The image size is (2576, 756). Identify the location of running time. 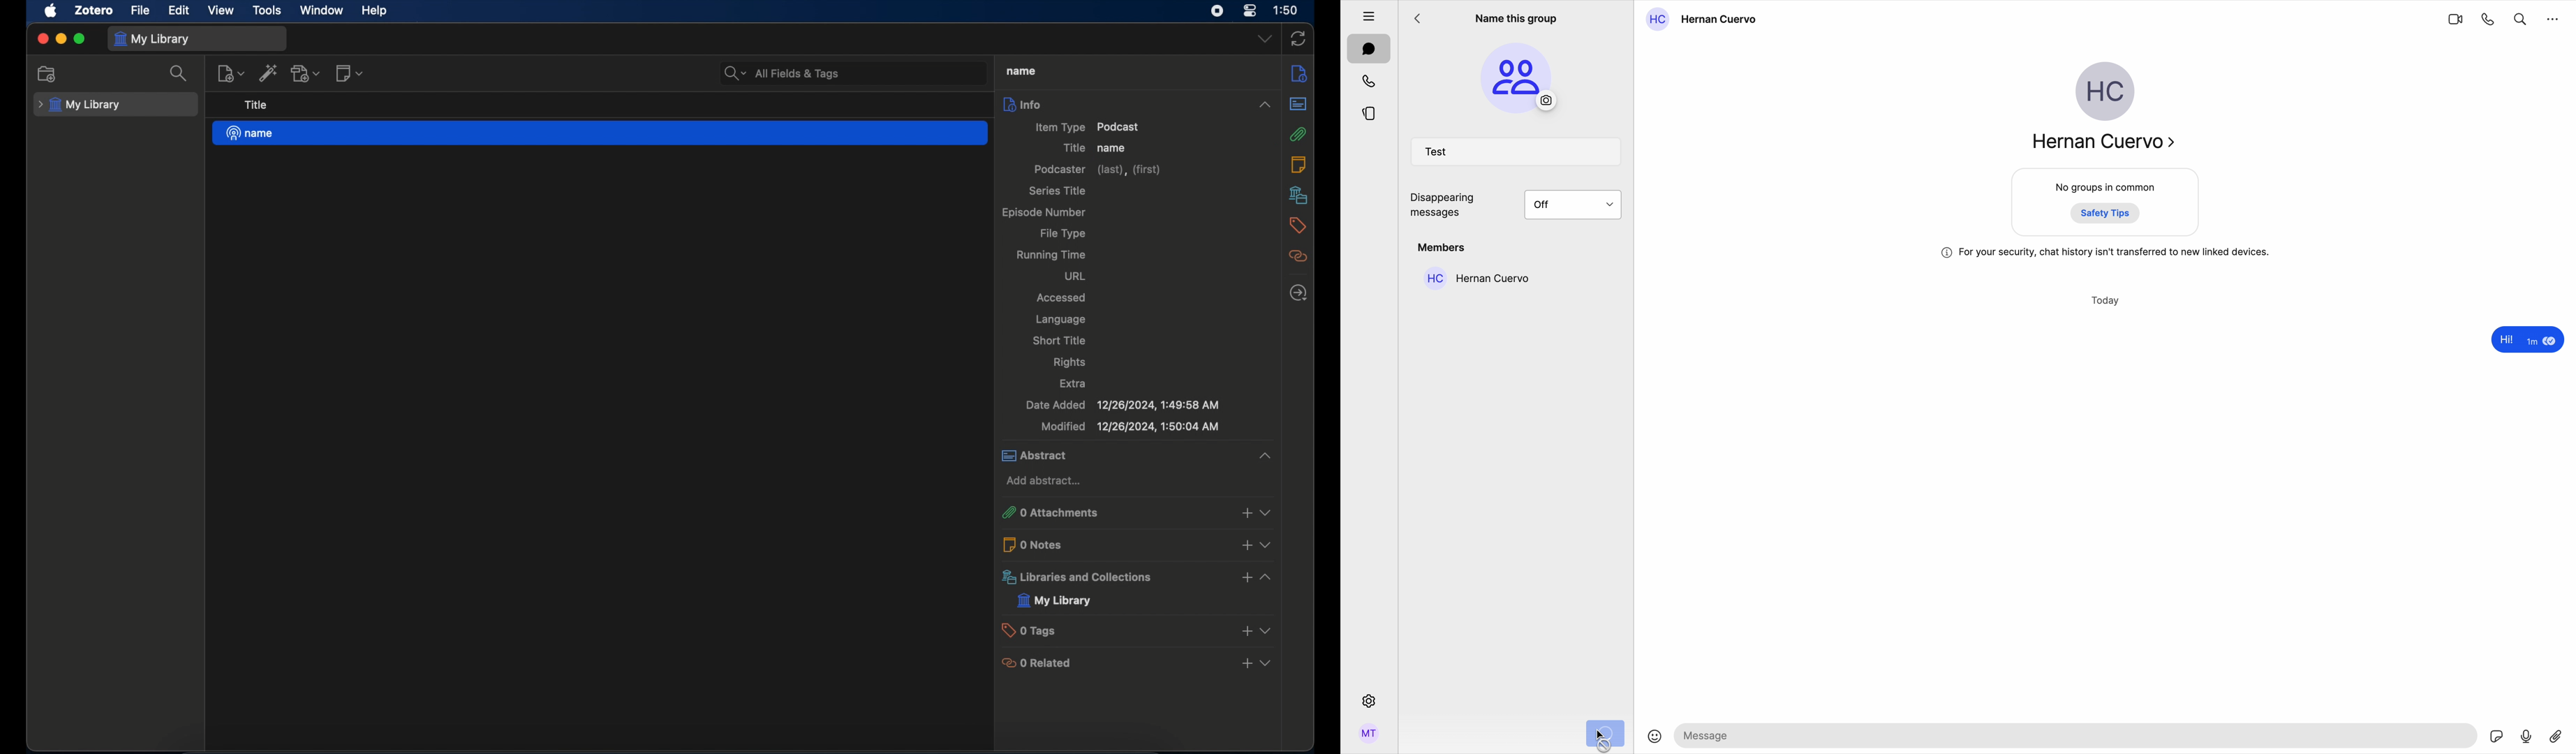
(1052, 256).